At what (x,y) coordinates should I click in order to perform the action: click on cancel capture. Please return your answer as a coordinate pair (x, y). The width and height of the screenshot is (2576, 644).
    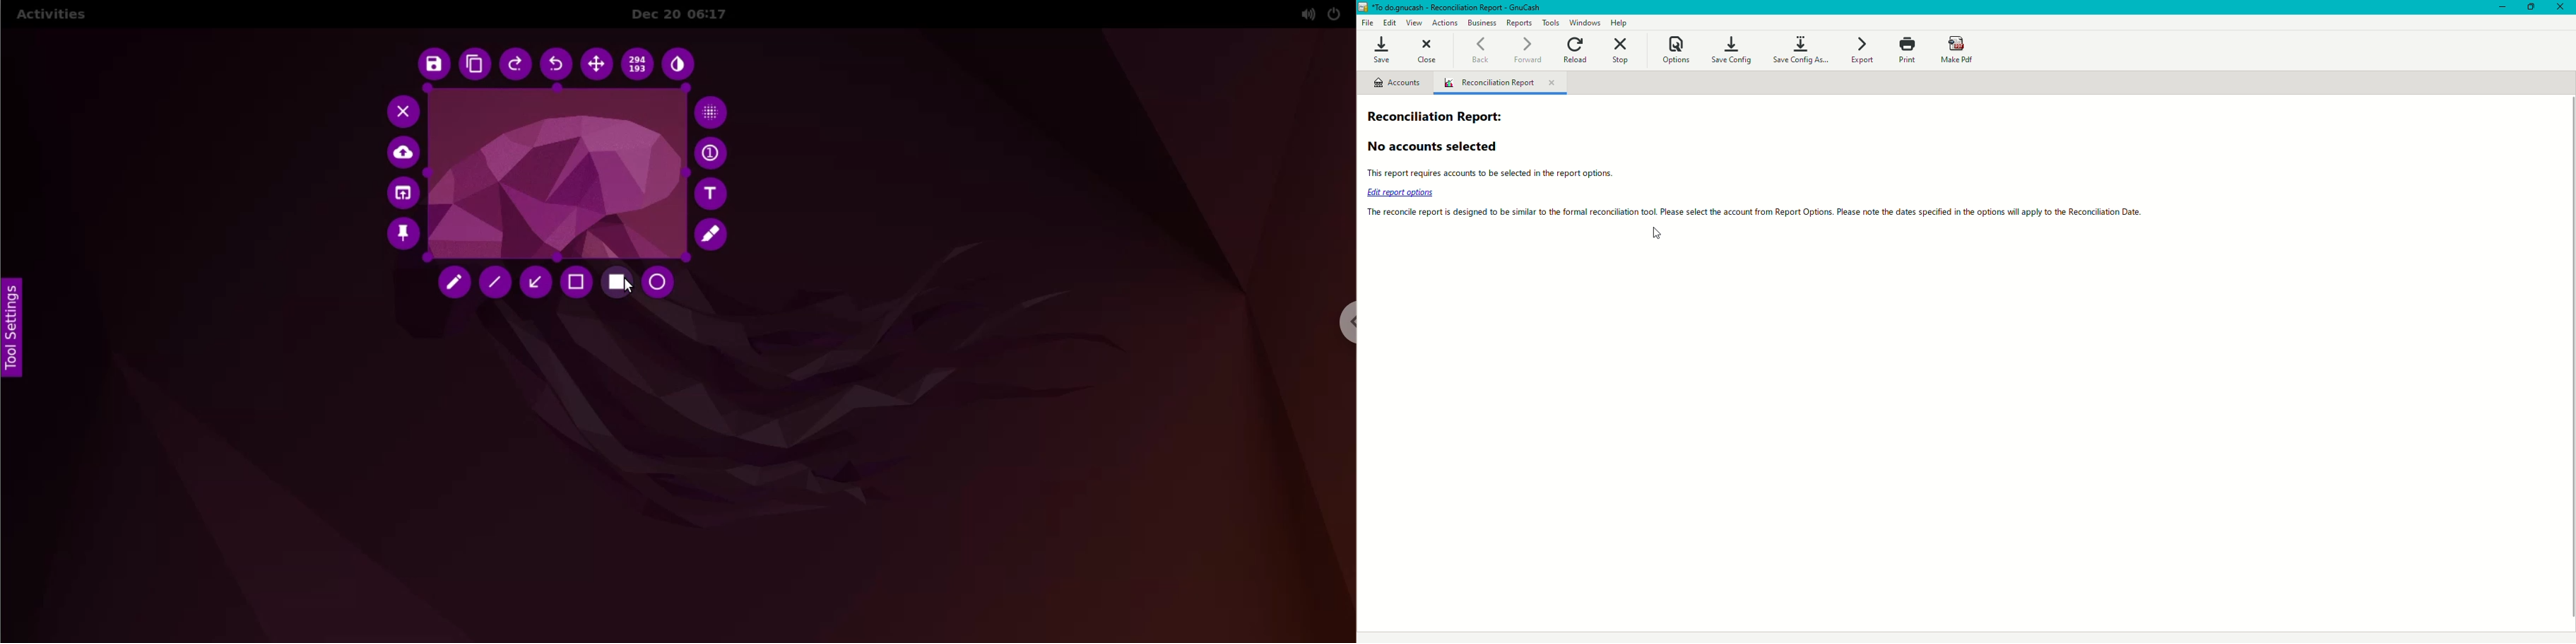
    Looking at the image, I should click on (399, 111).